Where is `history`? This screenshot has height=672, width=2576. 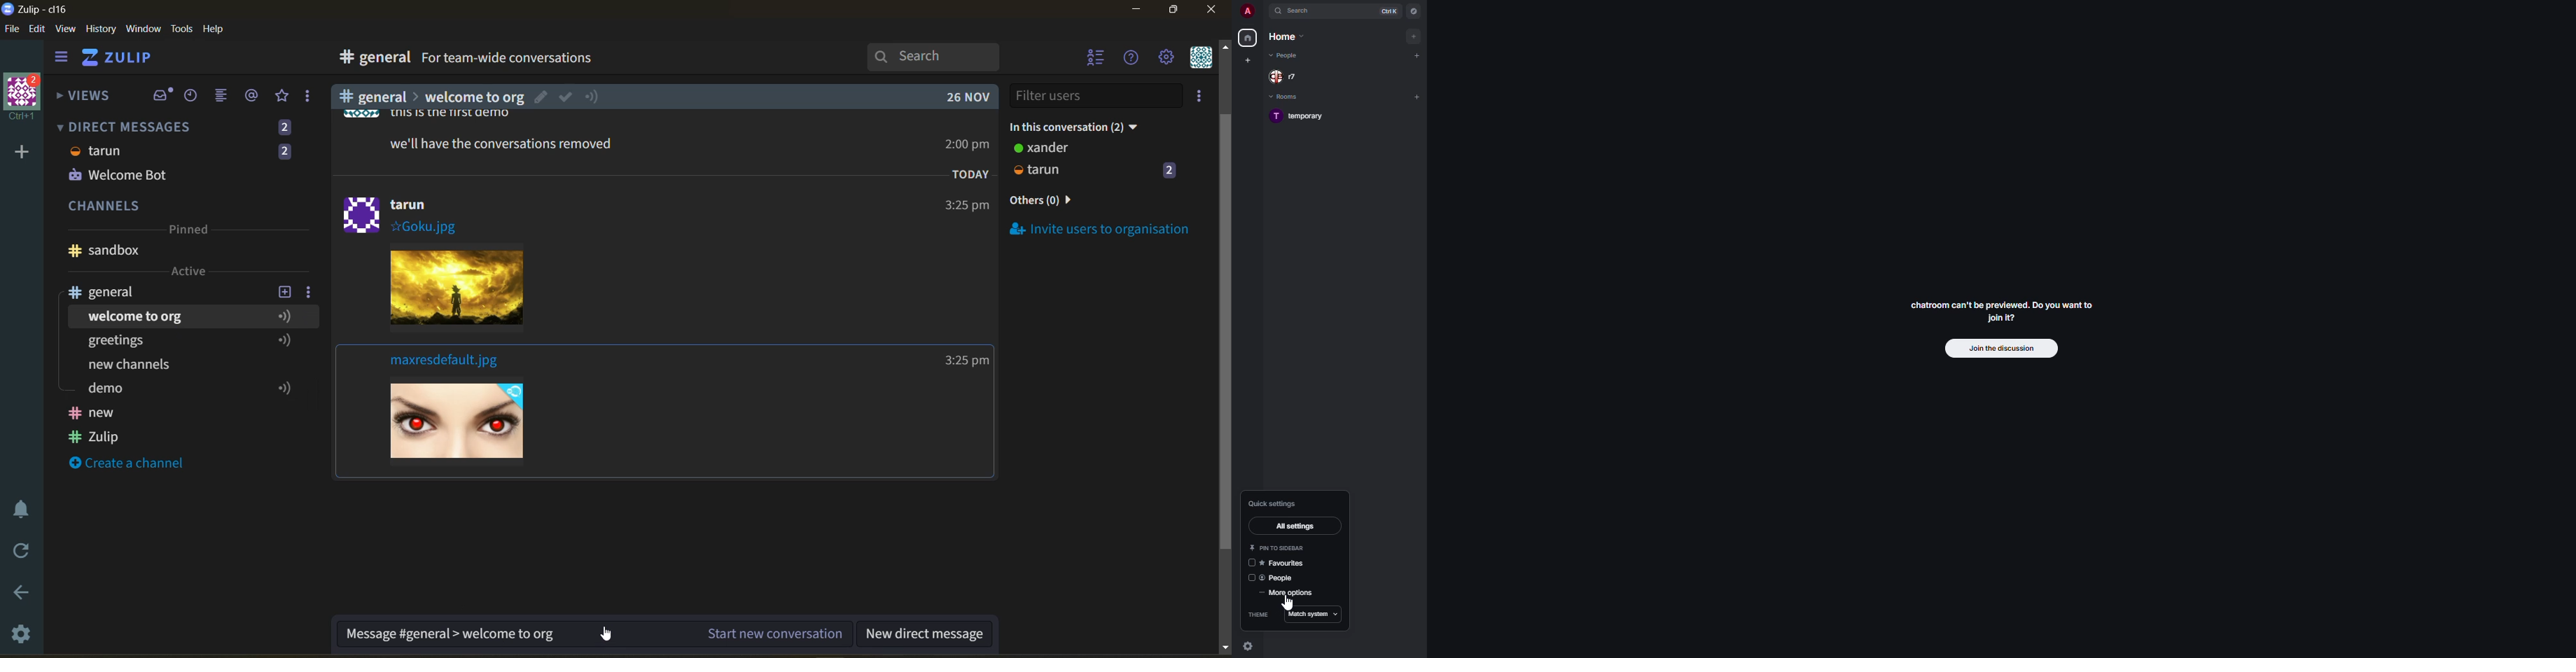
history is located at coordinates (101, 31).